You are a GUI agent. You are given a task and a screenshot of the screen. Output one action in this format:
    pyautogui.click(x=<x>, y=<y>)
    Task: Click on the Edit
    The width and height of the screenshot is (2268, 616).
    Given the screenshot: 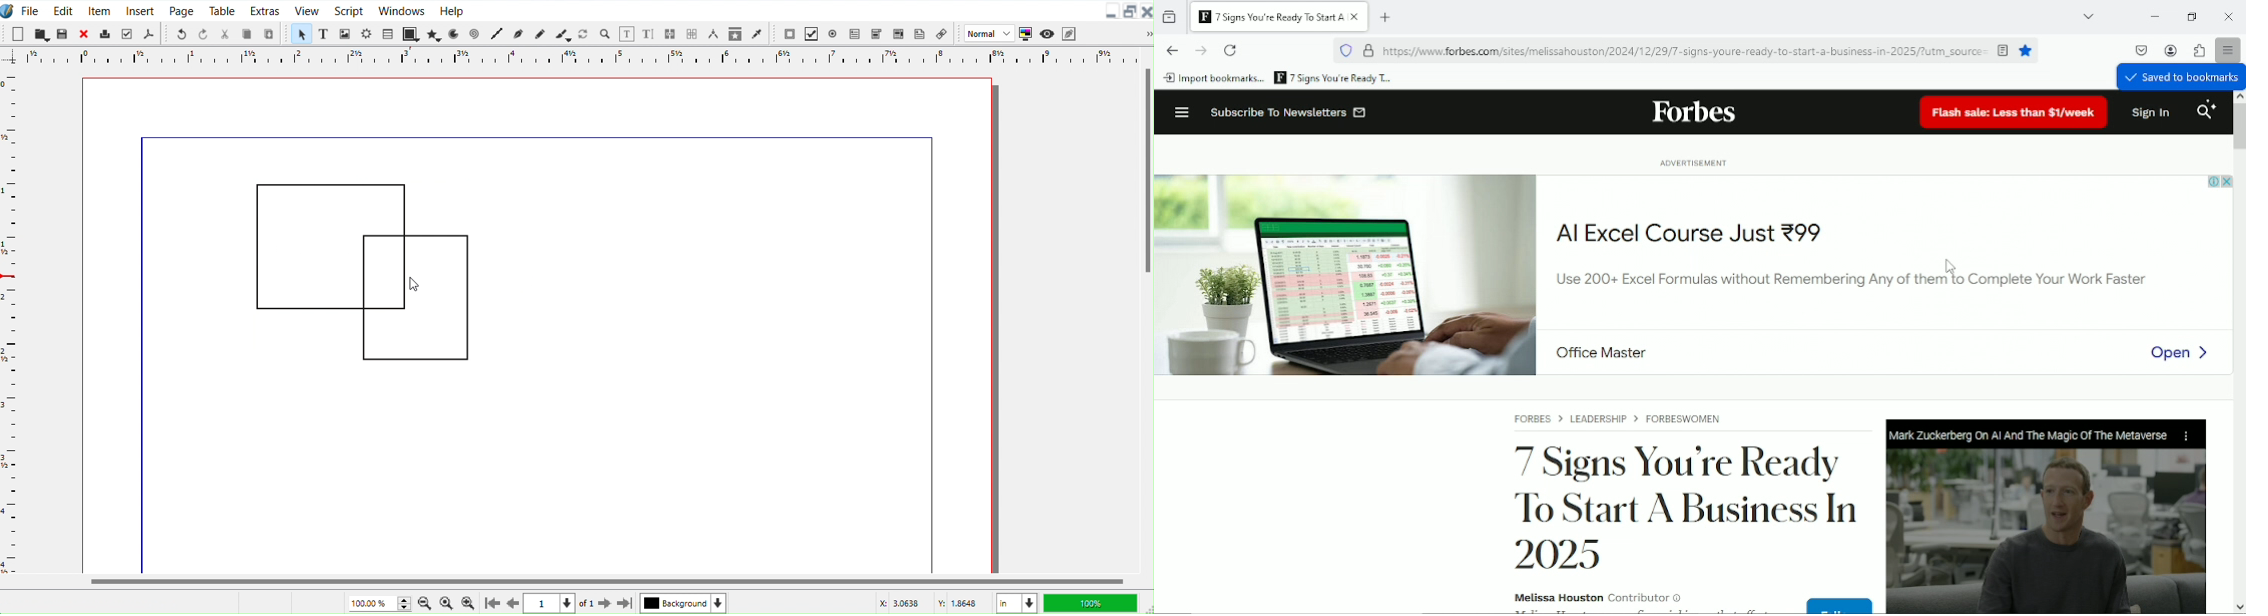 What is the action you would take?
    pyautogui.click(x=63, y=9)
    